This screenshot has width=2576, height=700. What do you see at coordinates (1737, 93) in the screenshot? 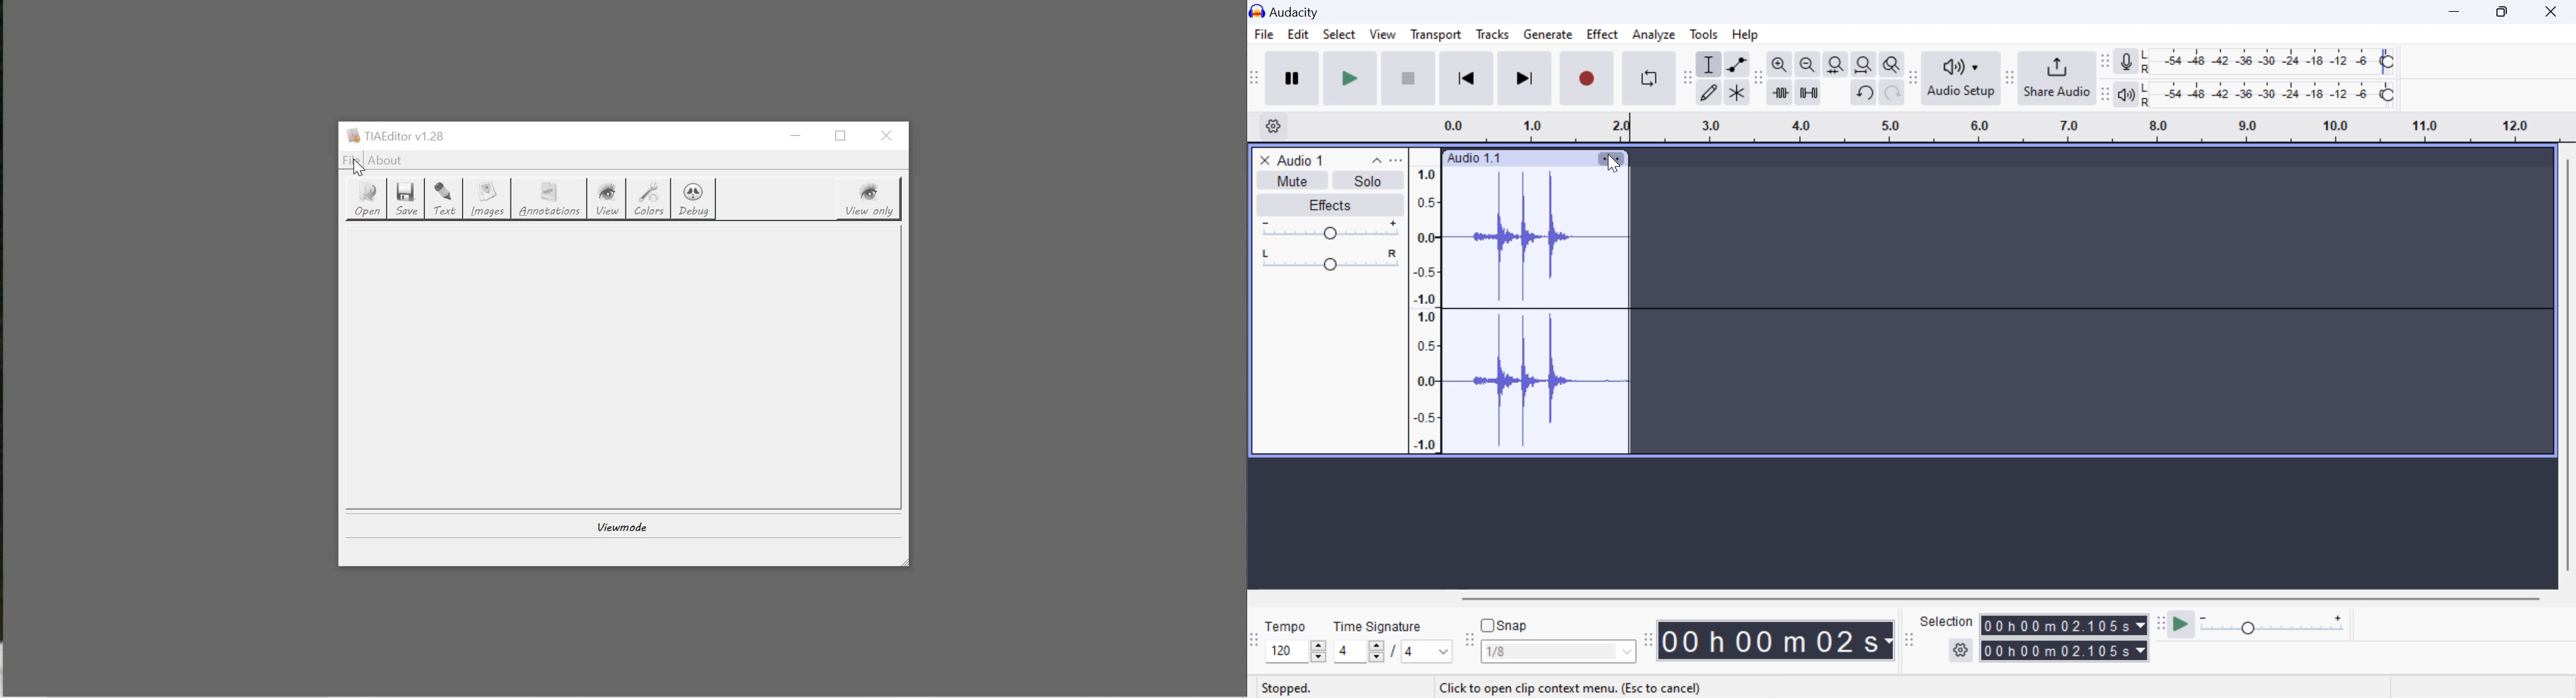
I see `multi tool` at bounding box center [1737, 93].